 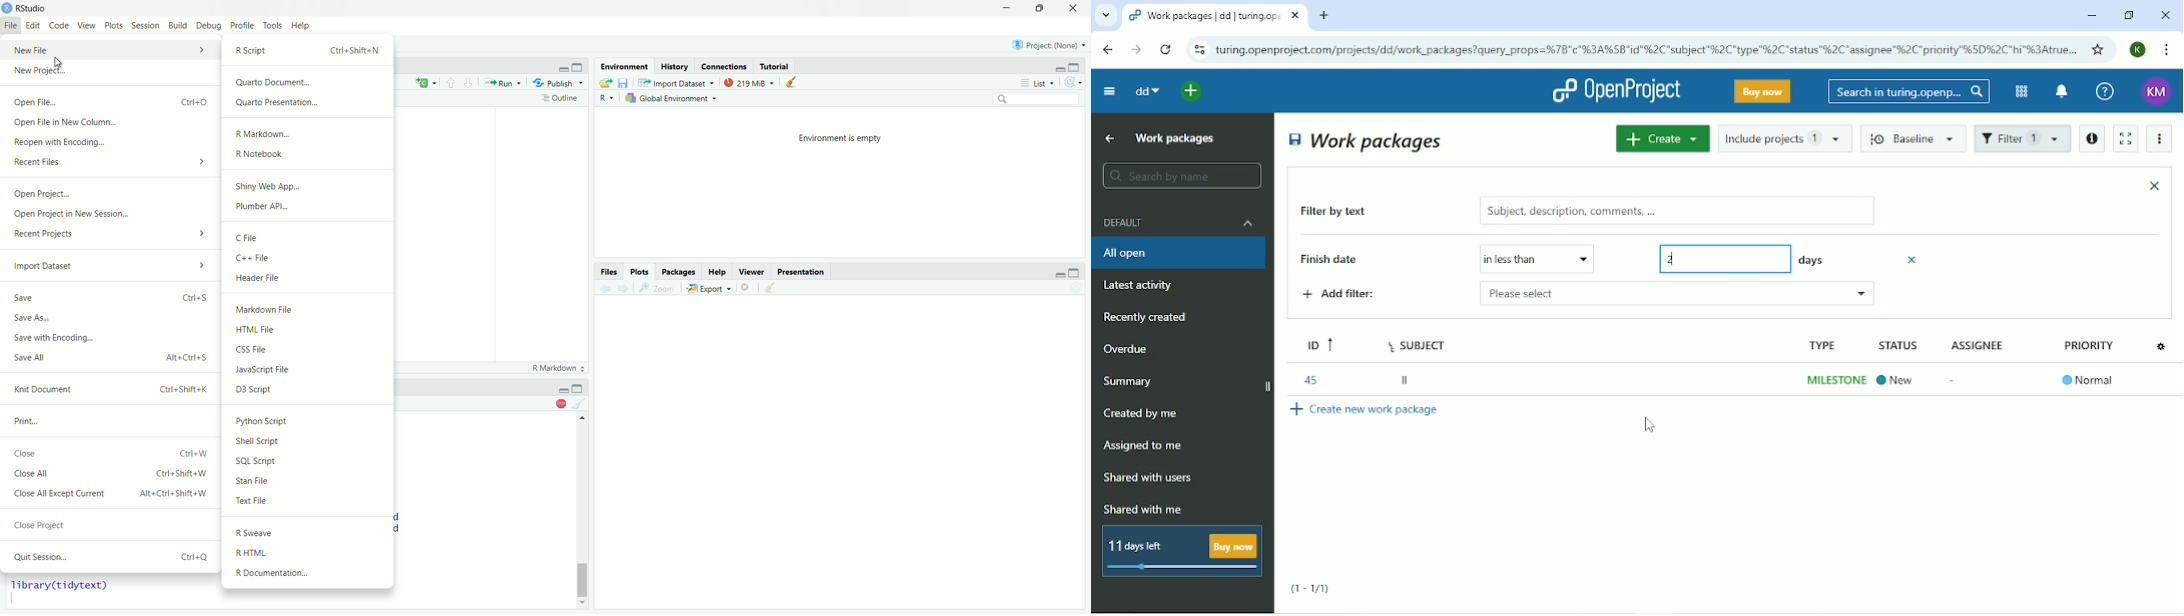 What do you see at coordinates (114, 26) in the screenshot?
I see `Plots` at bounding box center [114, 26].